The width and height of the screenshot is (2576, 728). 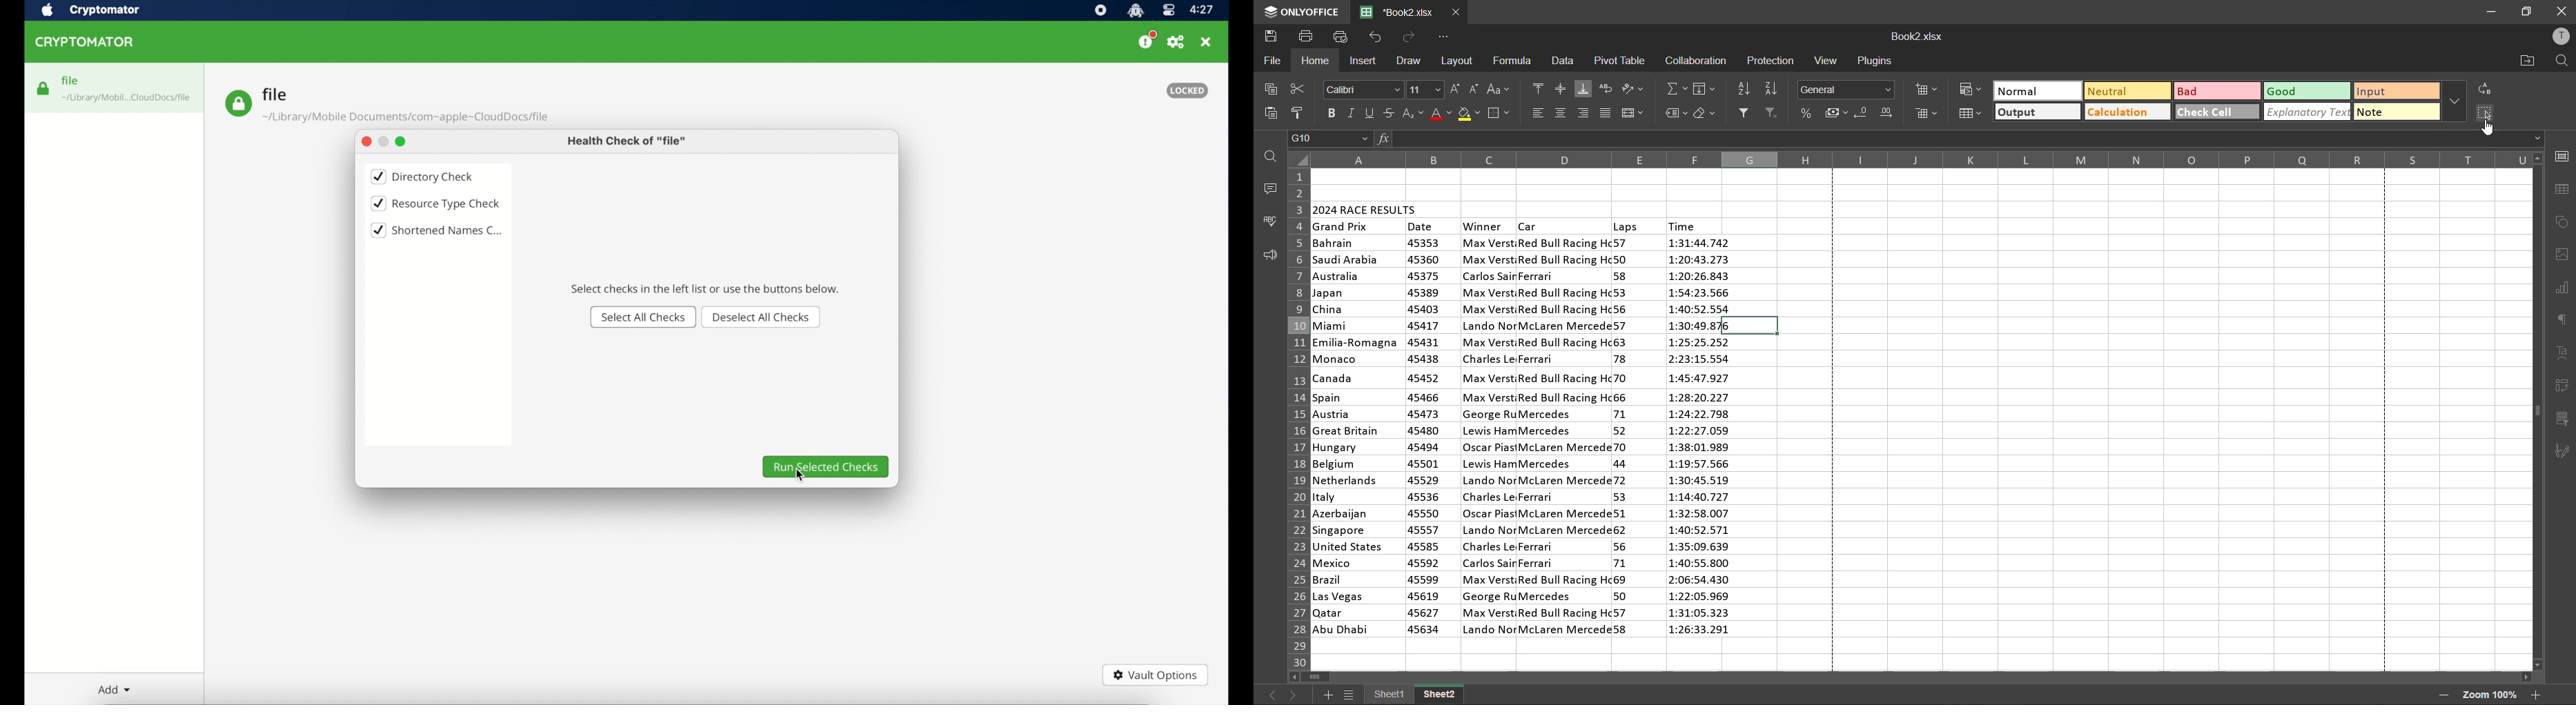 I want to click on paragraph, so click(x=2560, y=324).